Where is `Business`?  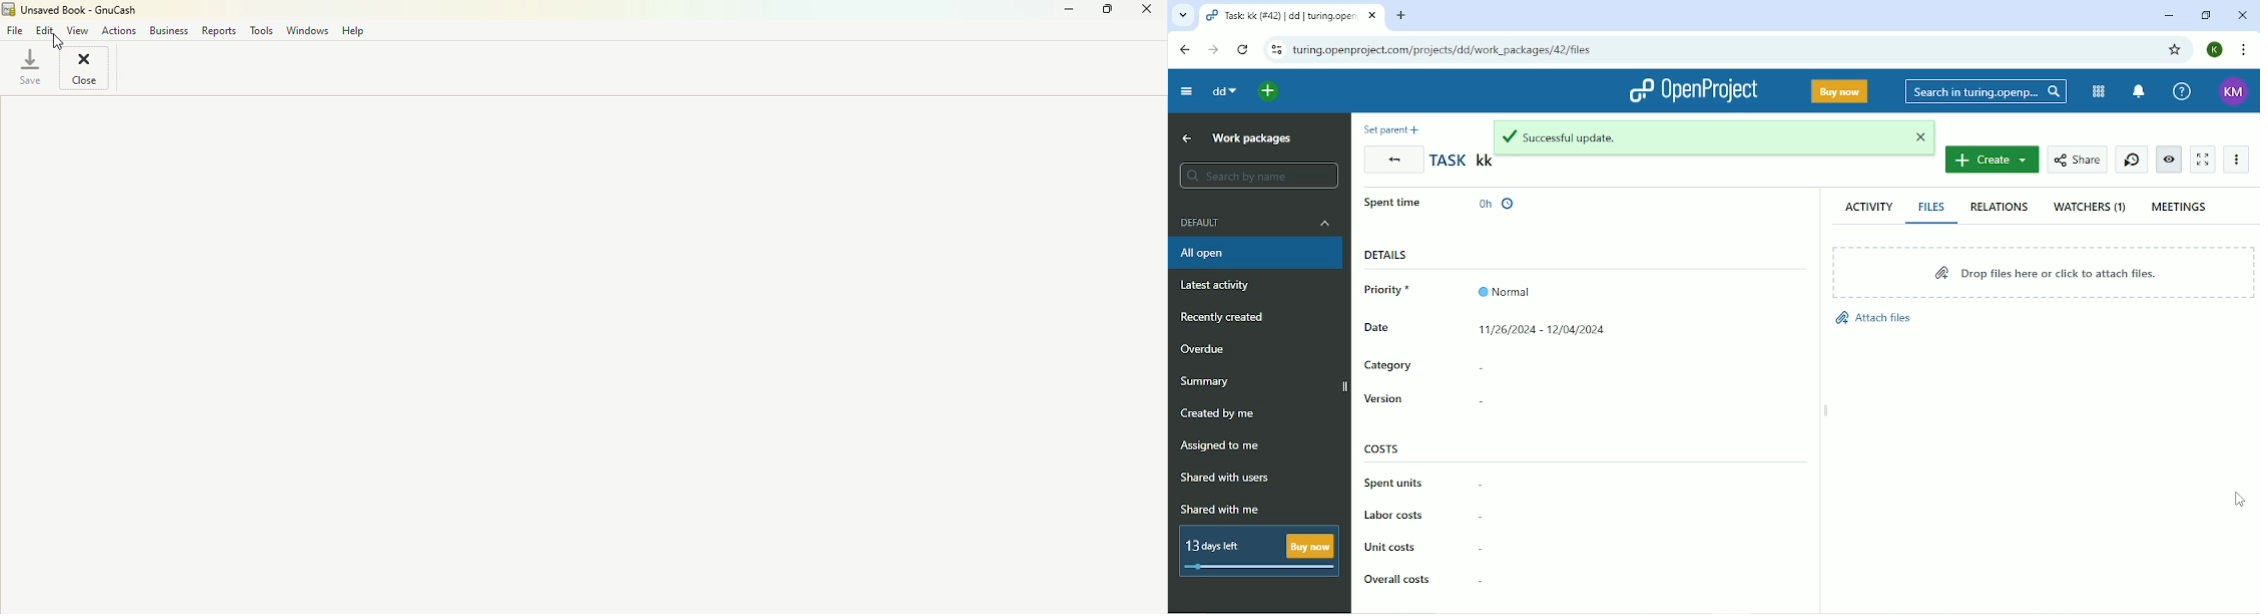
Business is located at coordinates (169, 32).